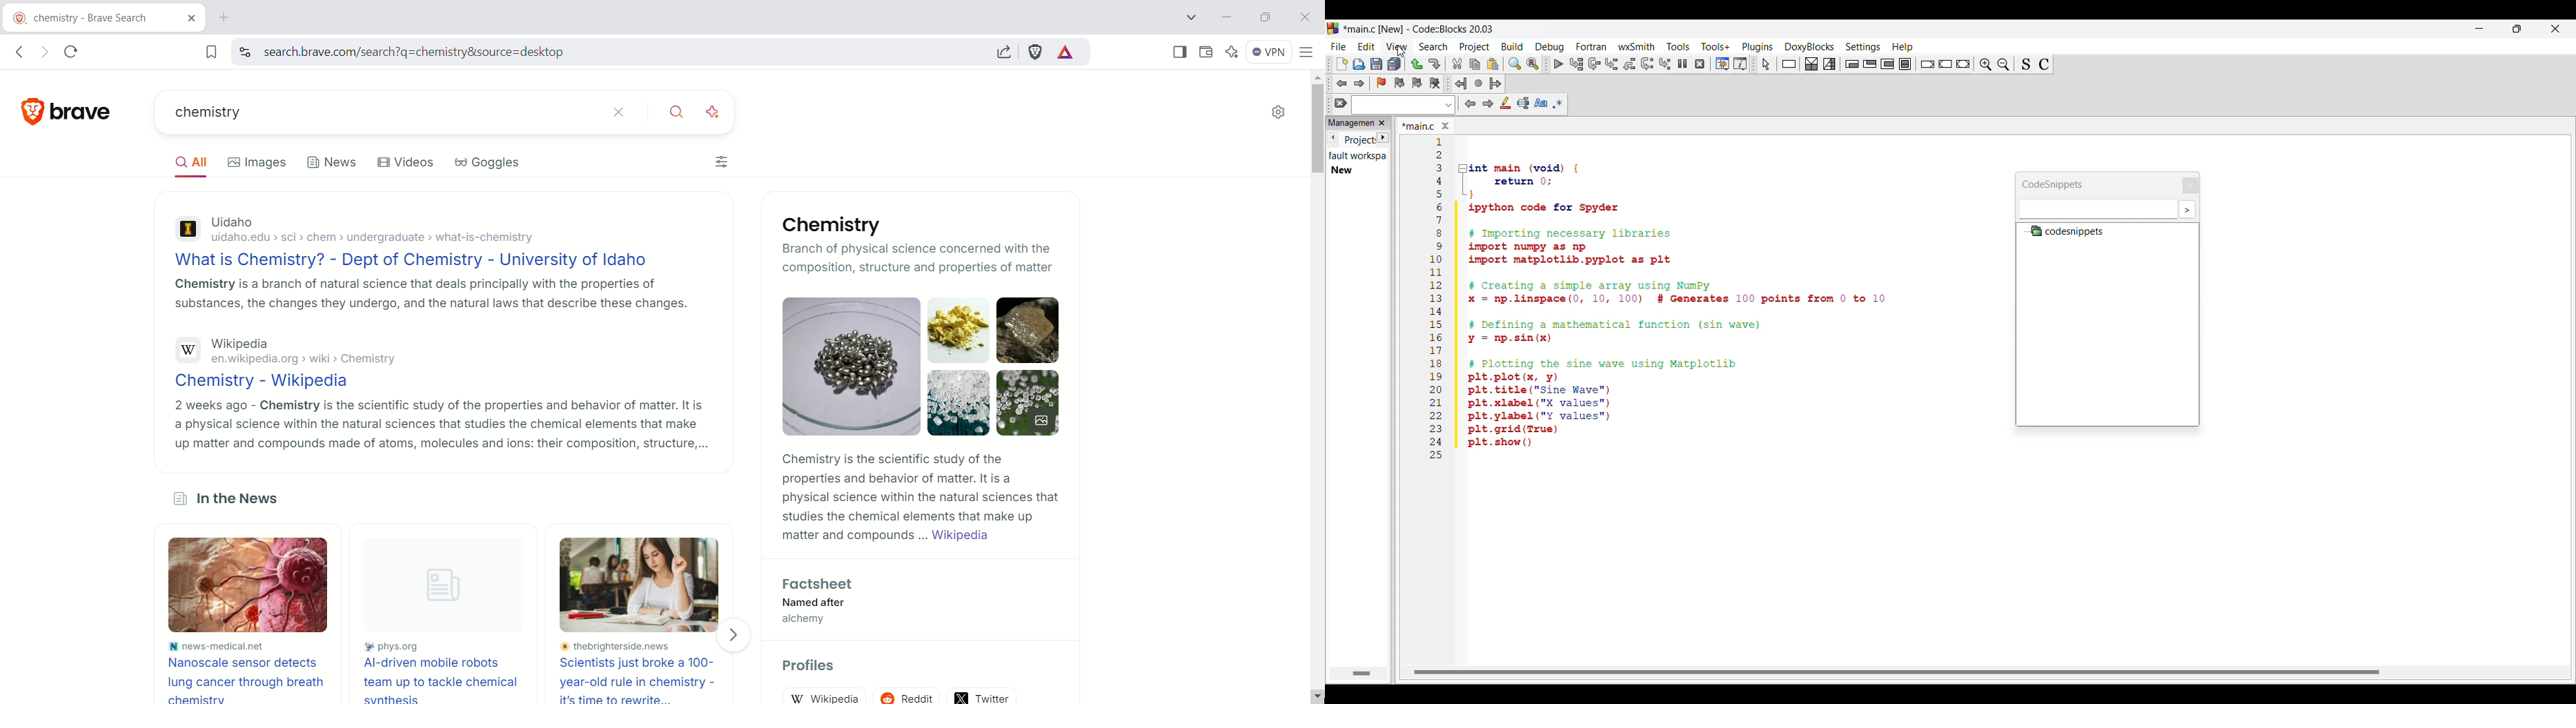  I want to click on view site information, so click(244, 52).